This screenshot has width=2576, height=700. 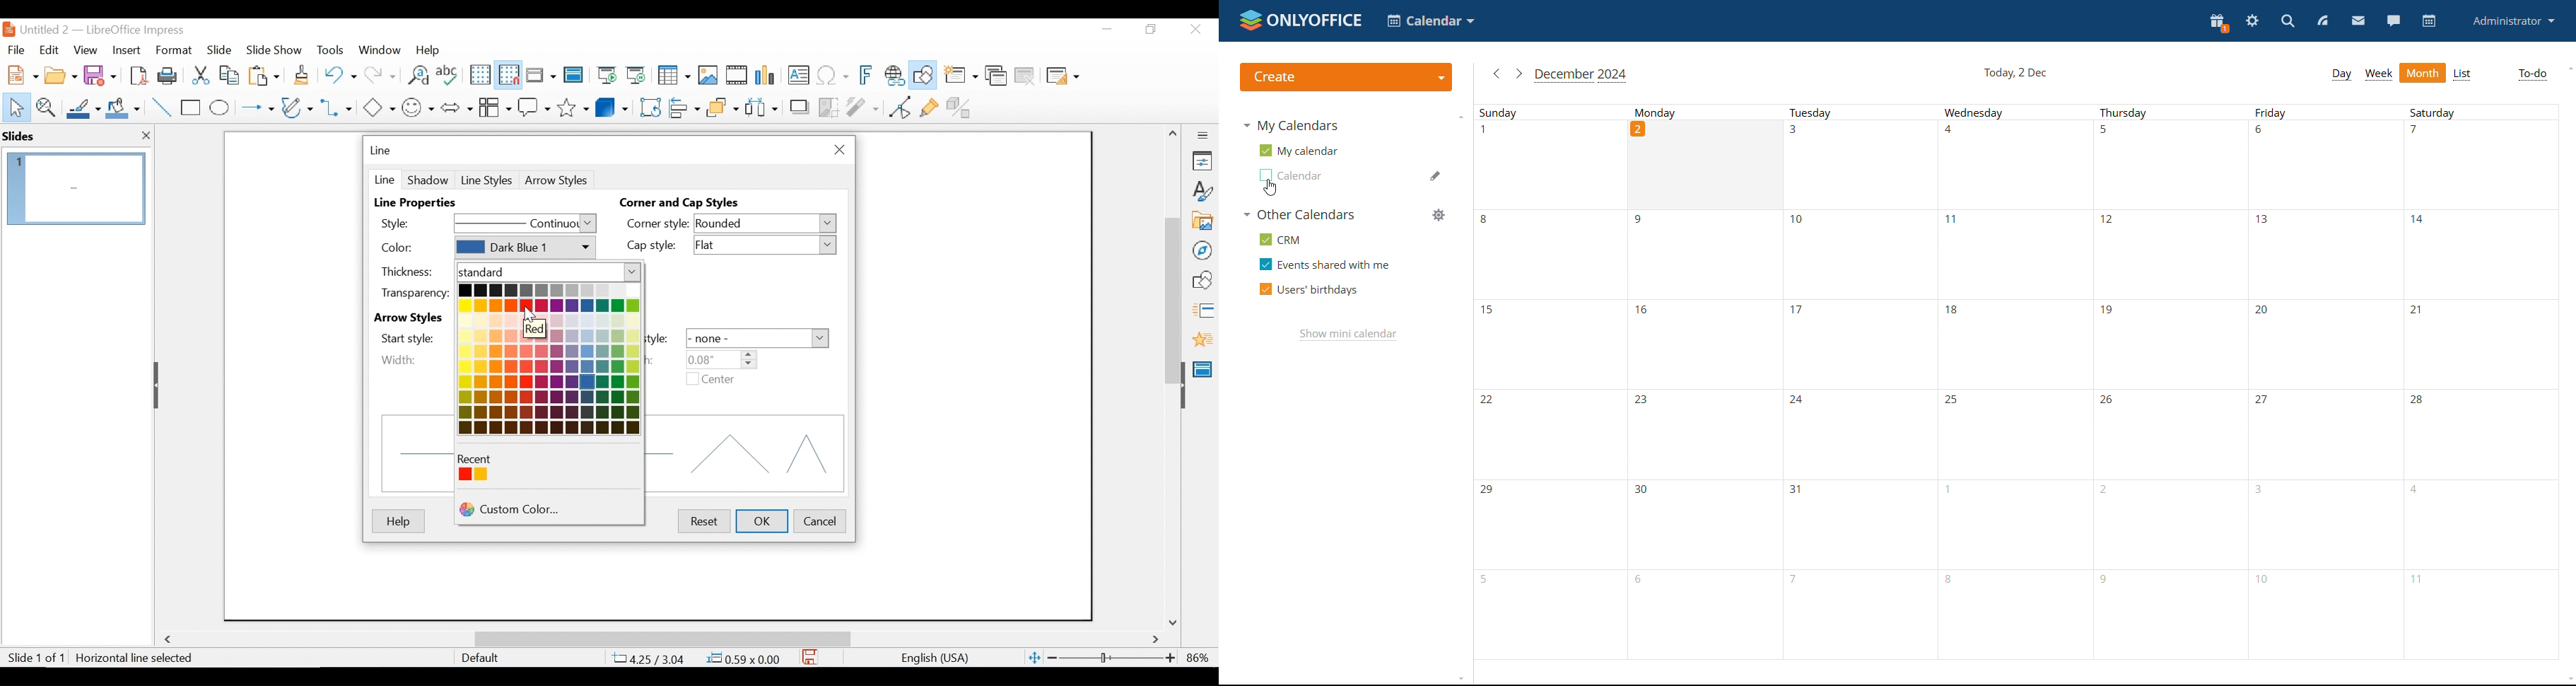 I want to click on Cap Style, so click(x=657, y=246).